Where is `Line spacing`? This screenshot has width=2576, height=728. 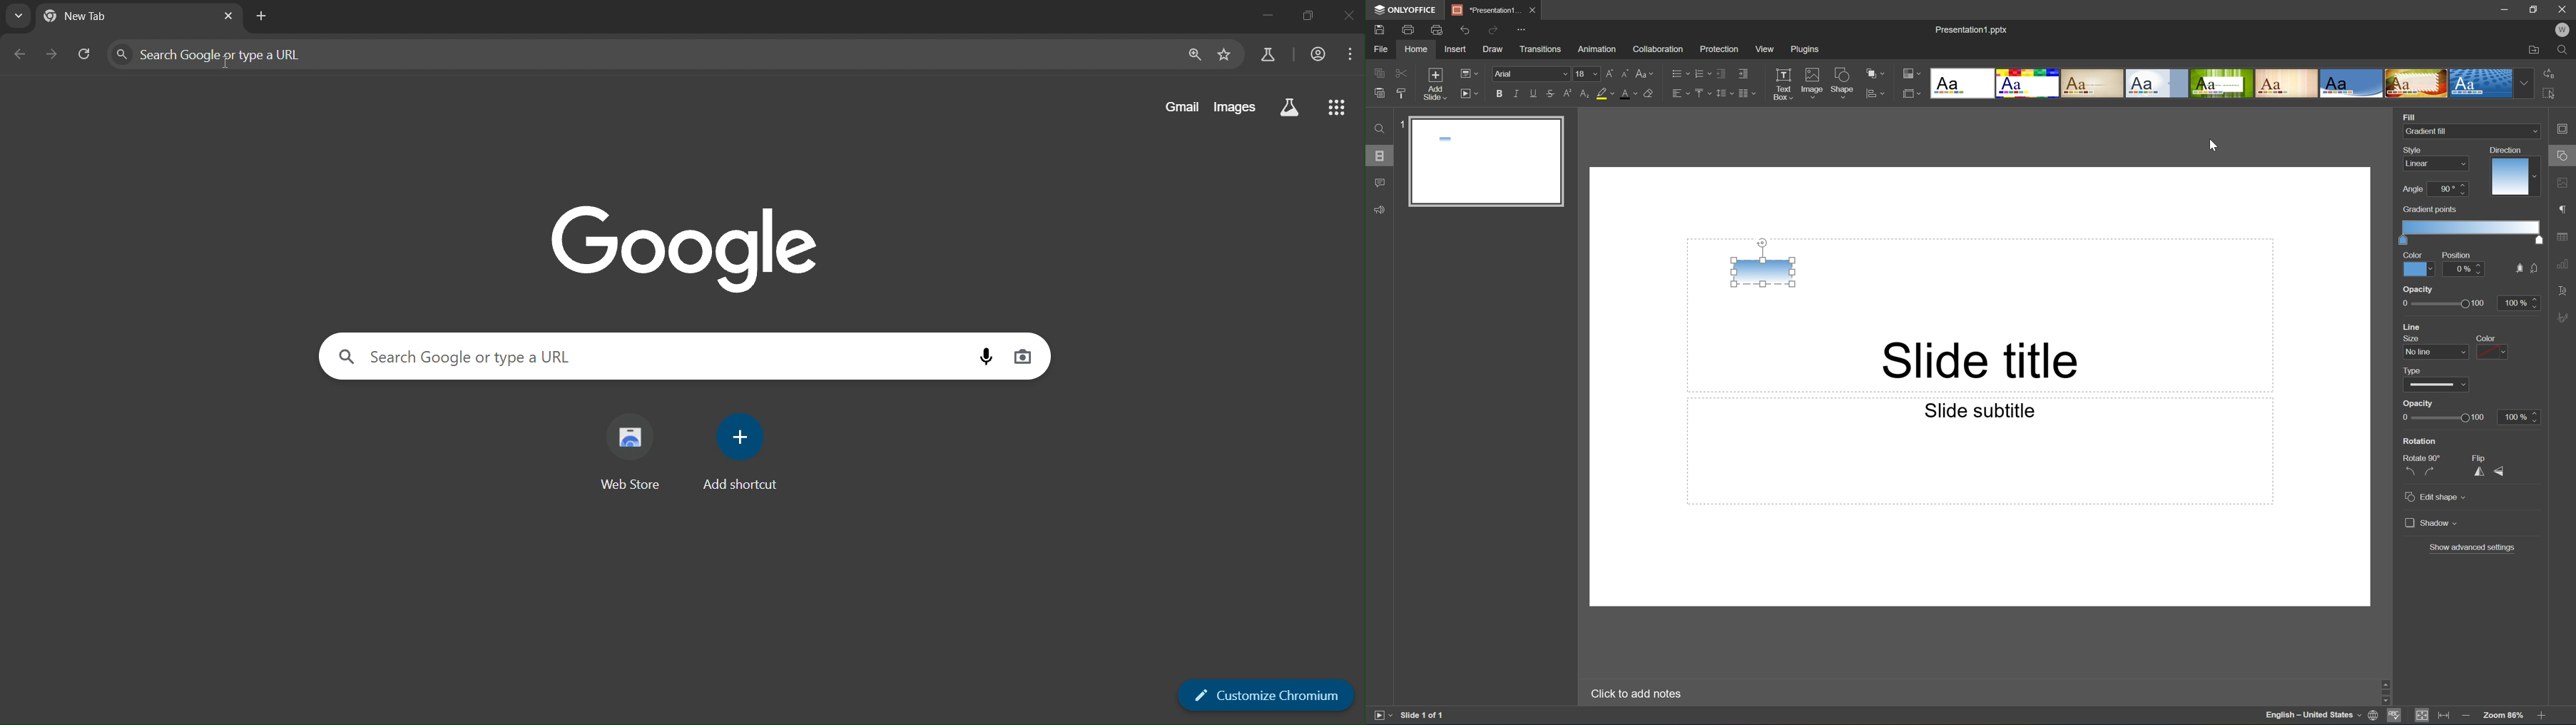 Line spacing is located at coordinates (1724, 93).